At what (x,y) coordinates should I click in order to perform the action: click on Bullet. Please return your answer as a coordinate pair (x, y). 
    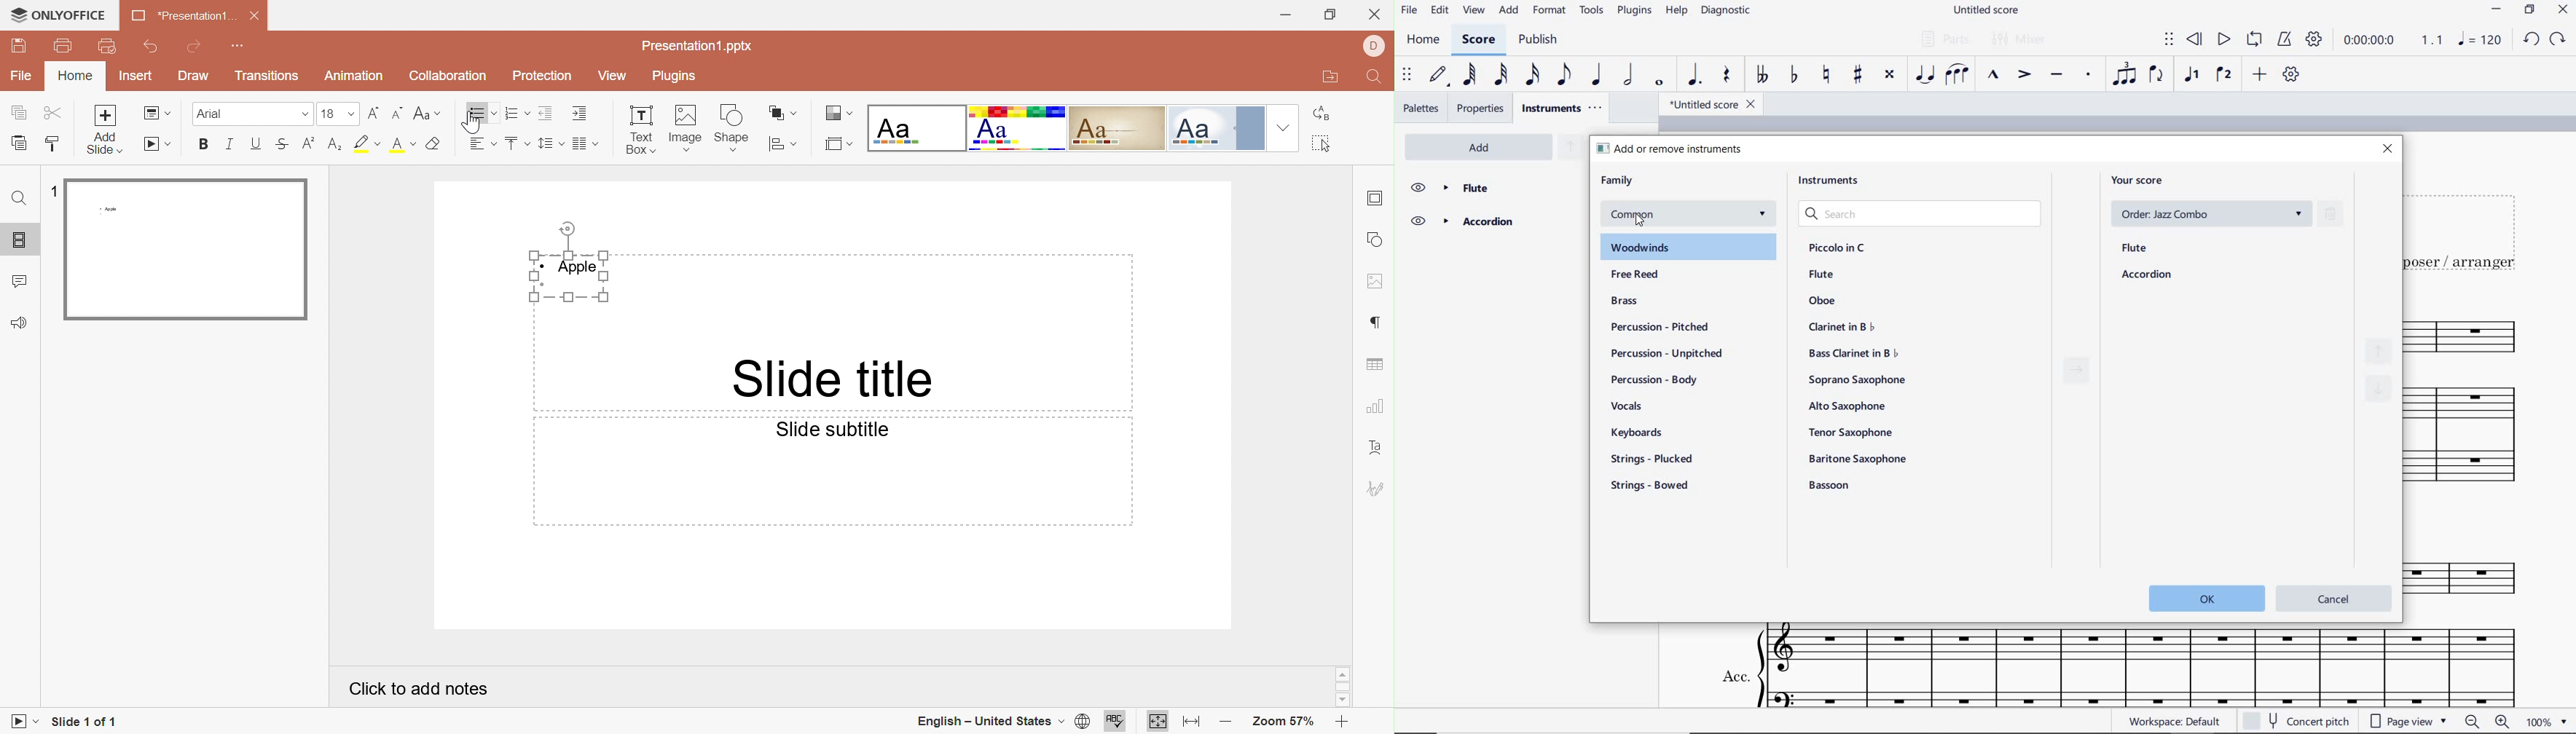
    Looking at the image, I should click on (548, 284).